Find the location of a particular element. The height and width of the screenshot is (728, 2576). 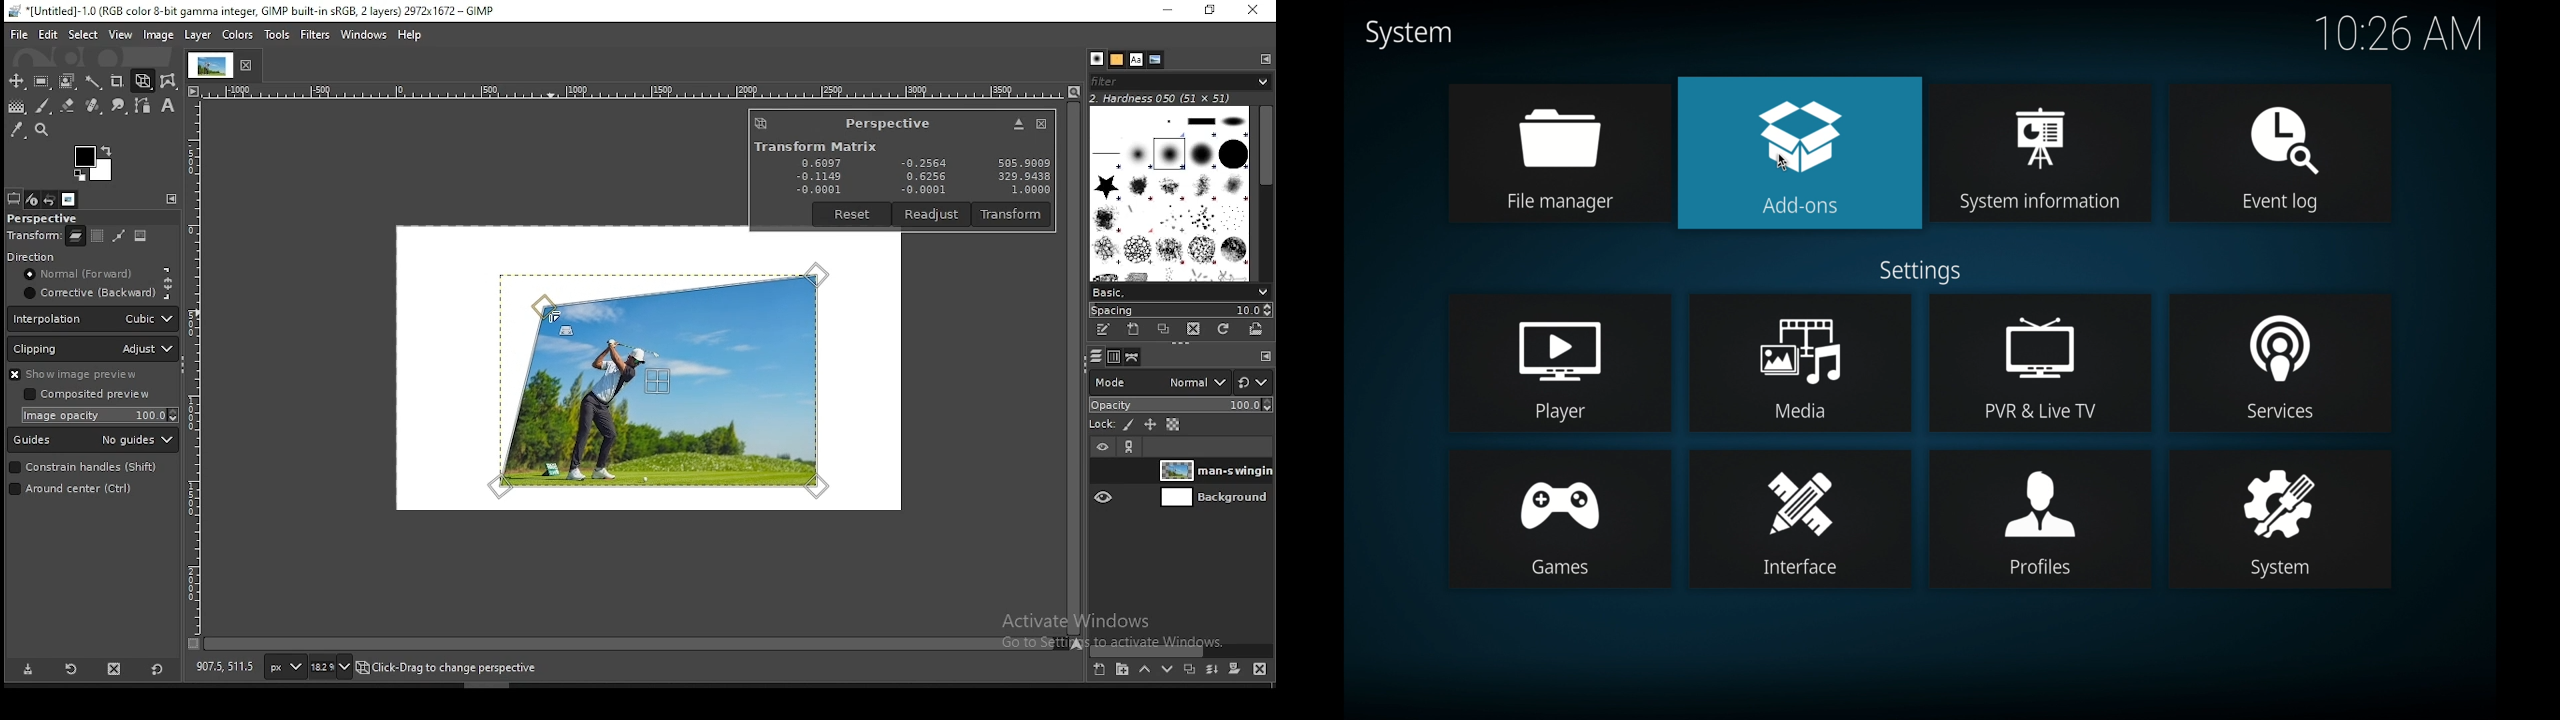

vertical scale is located at coordinates (197, 366).